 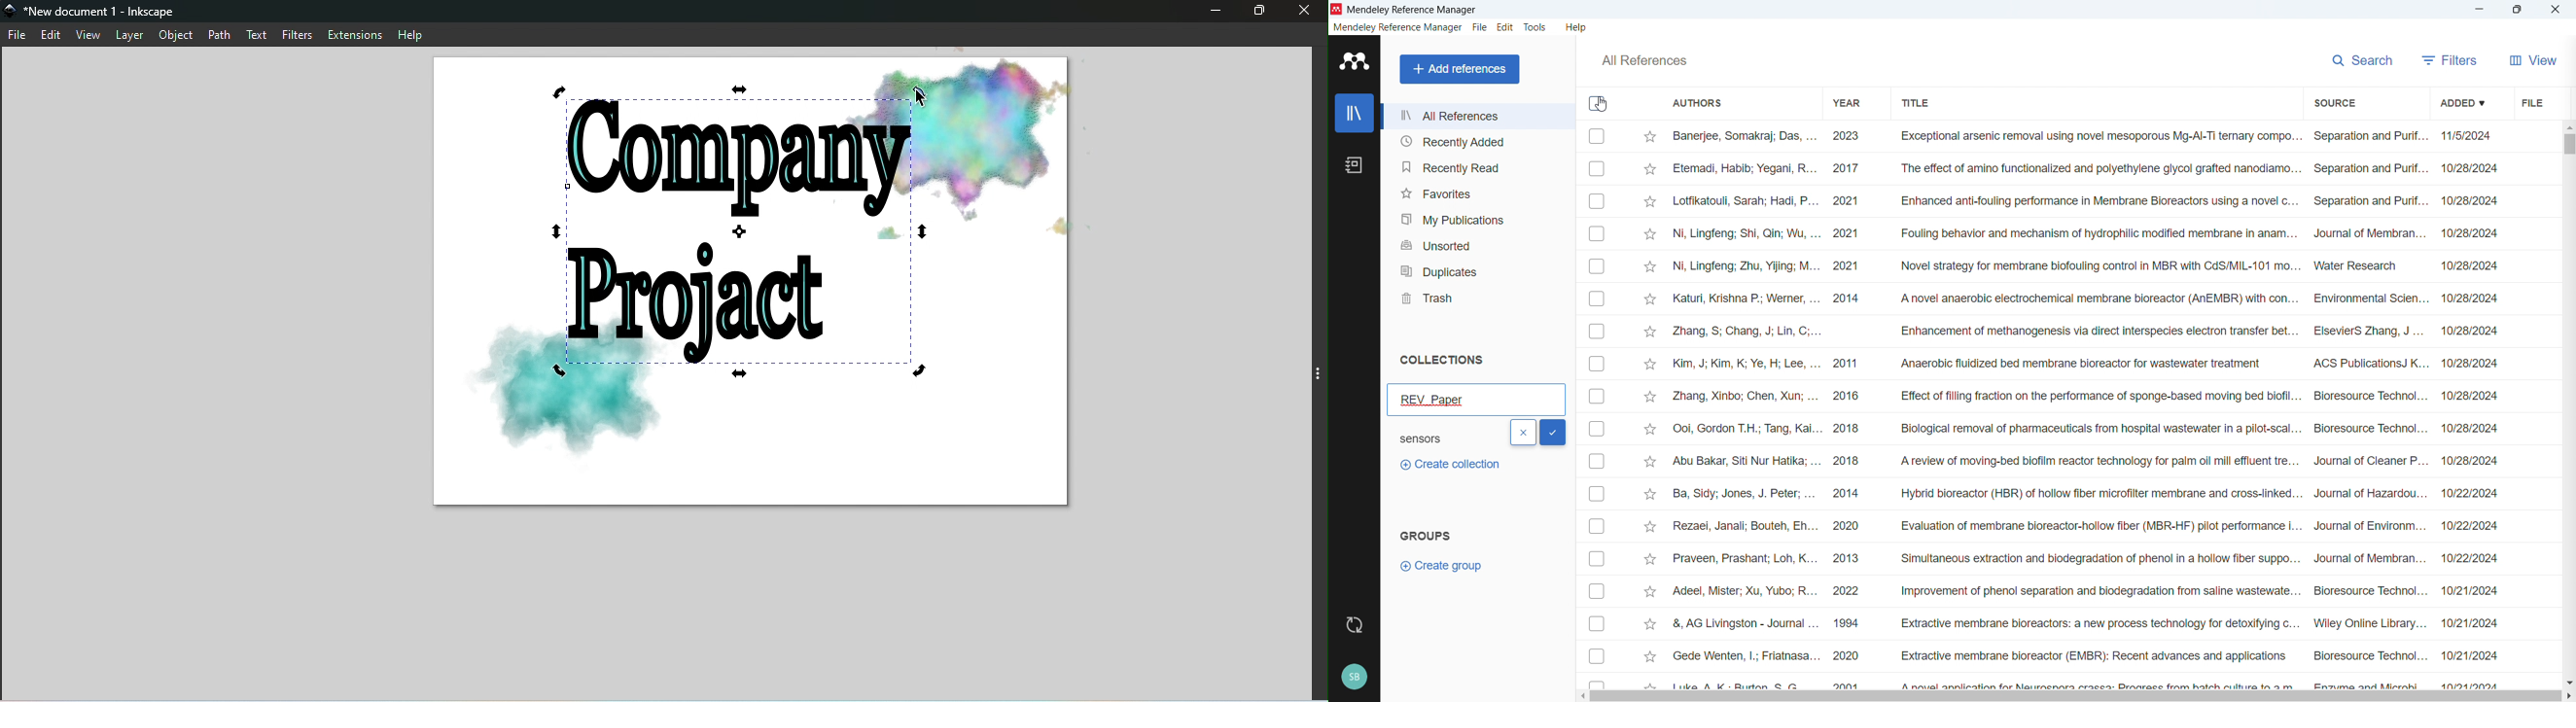 What do you see at coordinates (1650, 559) in the screenshot?
I see `Star mark respective publication` at bounding box center [1650, 559].